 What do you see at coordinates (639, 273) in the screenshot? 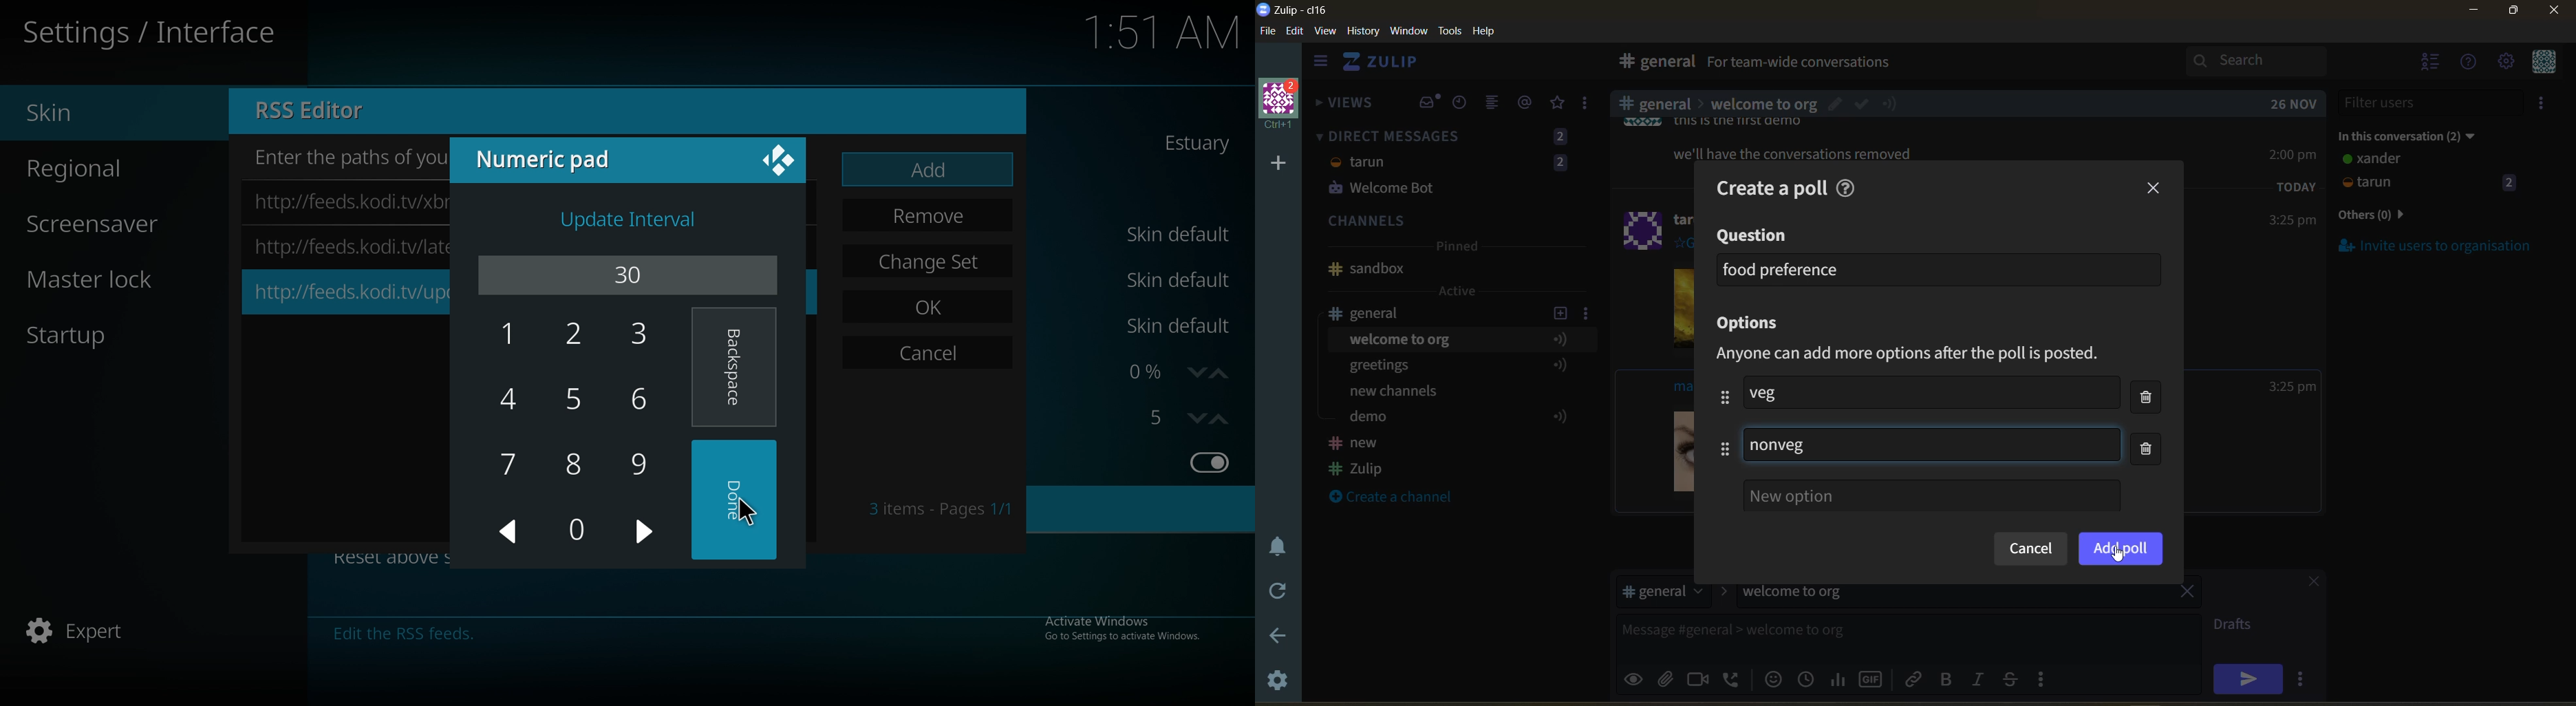
I see `30` at bounding box center [639, 273].